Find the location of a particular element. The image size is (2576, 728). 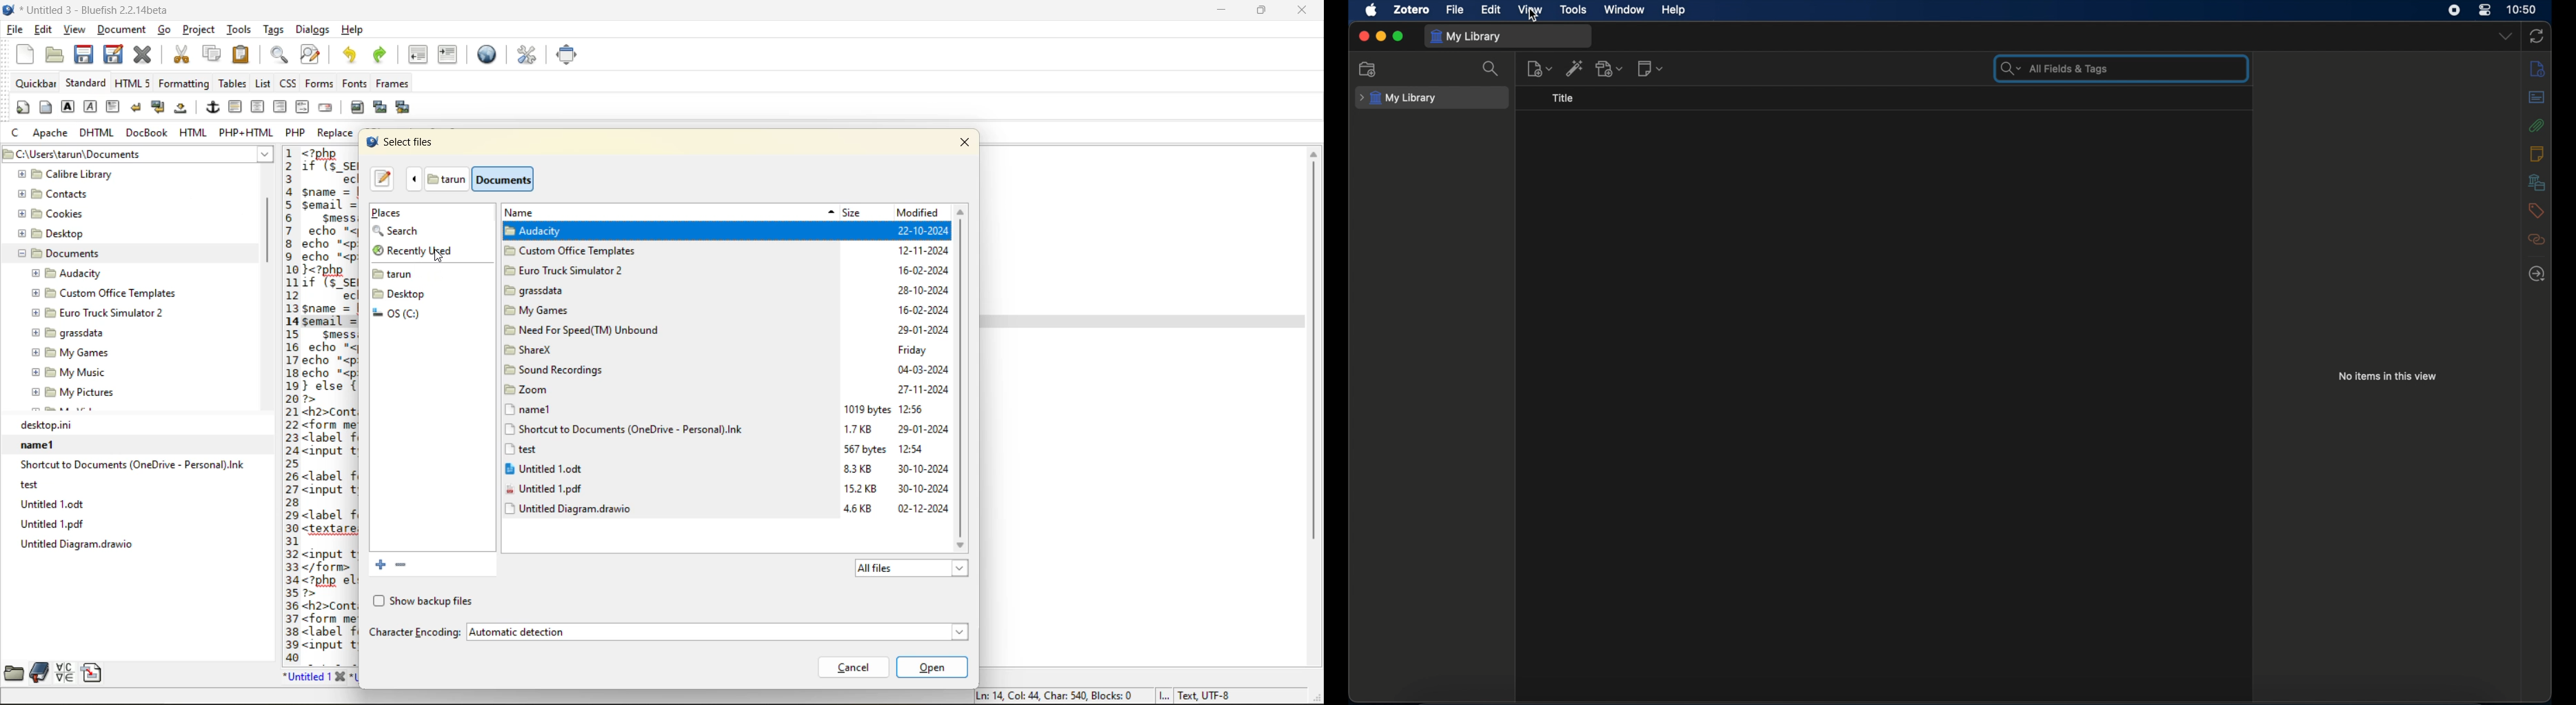

html 5 is located at coordinates (133, 83).